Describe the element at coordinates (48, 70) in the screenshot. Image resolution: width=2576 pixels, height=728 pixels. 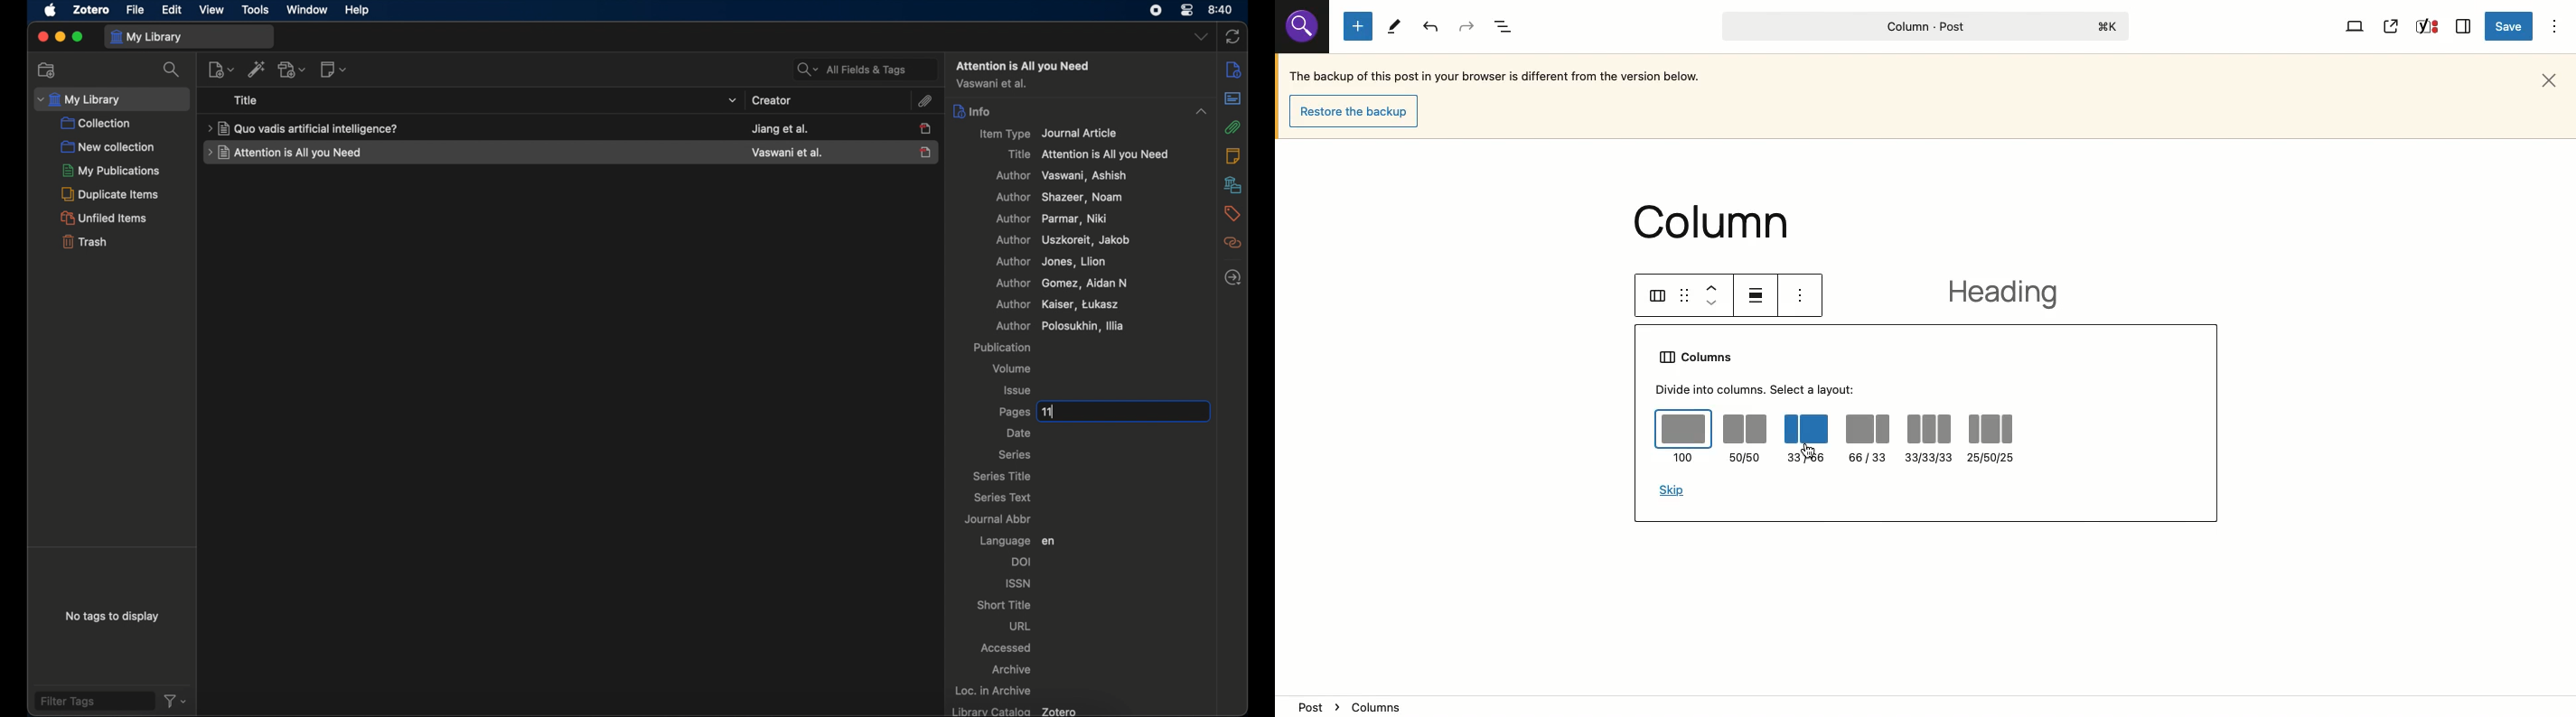
I see `new collections` at that location.